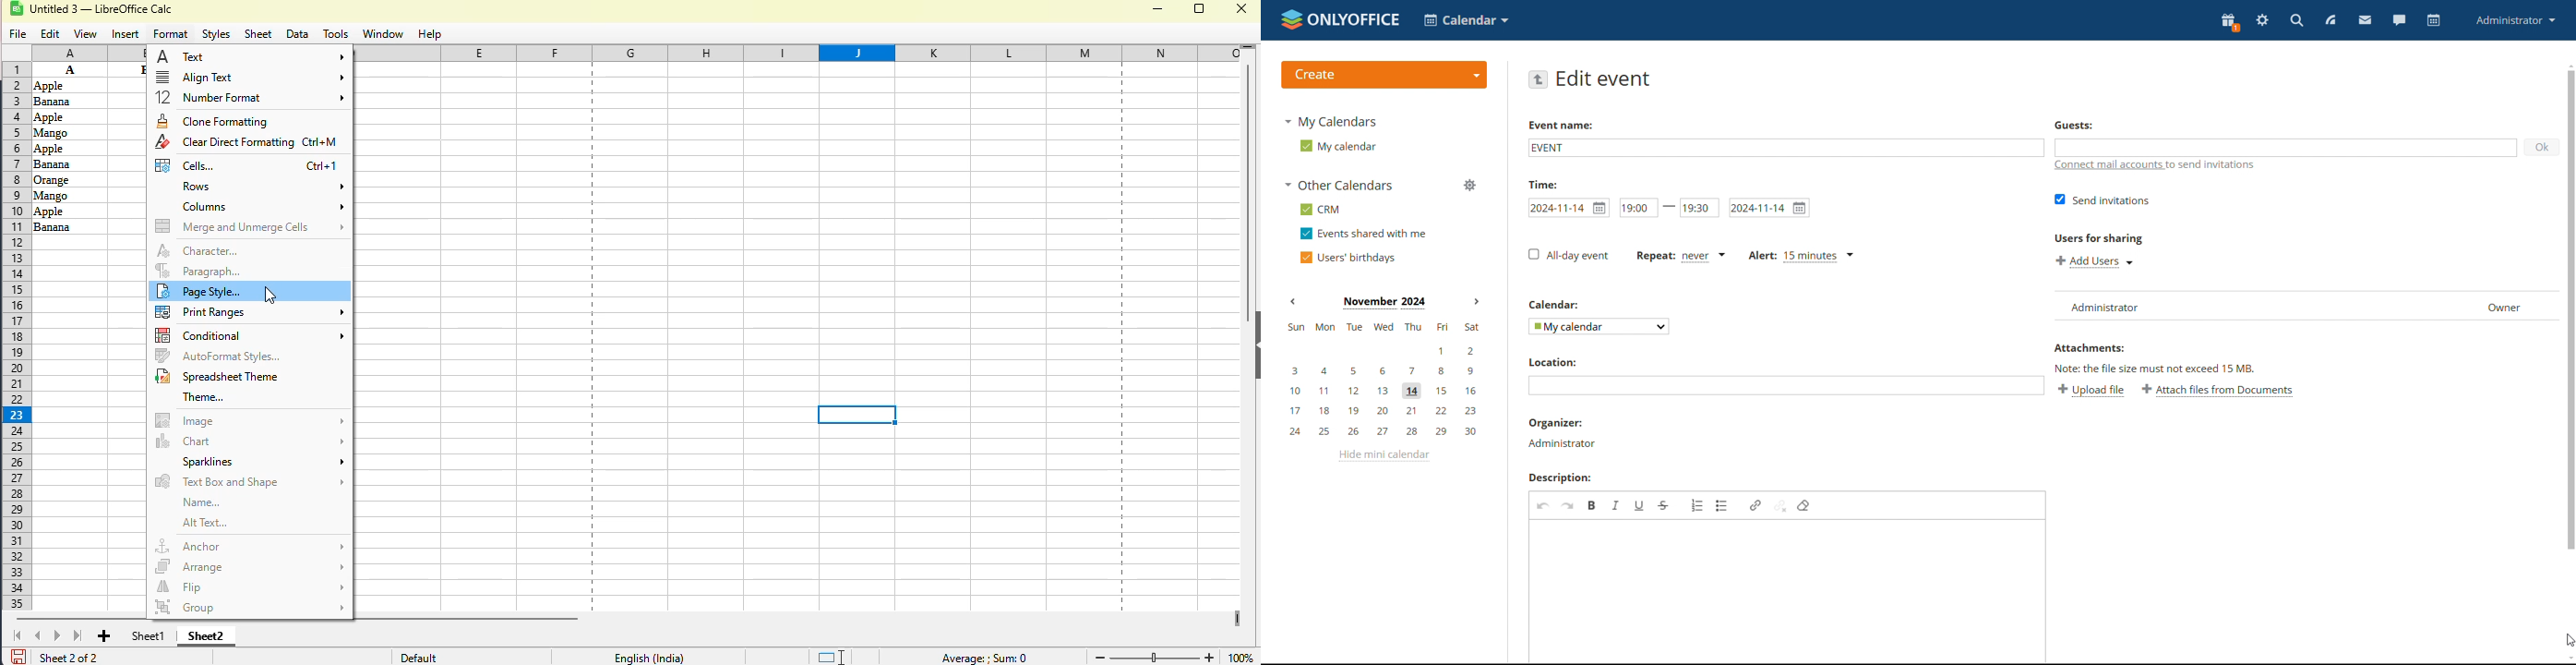 The image size is (2576, 672). Describe the element at coordinates (2567, 638) in the screenshot. I see `cursor` at that location.